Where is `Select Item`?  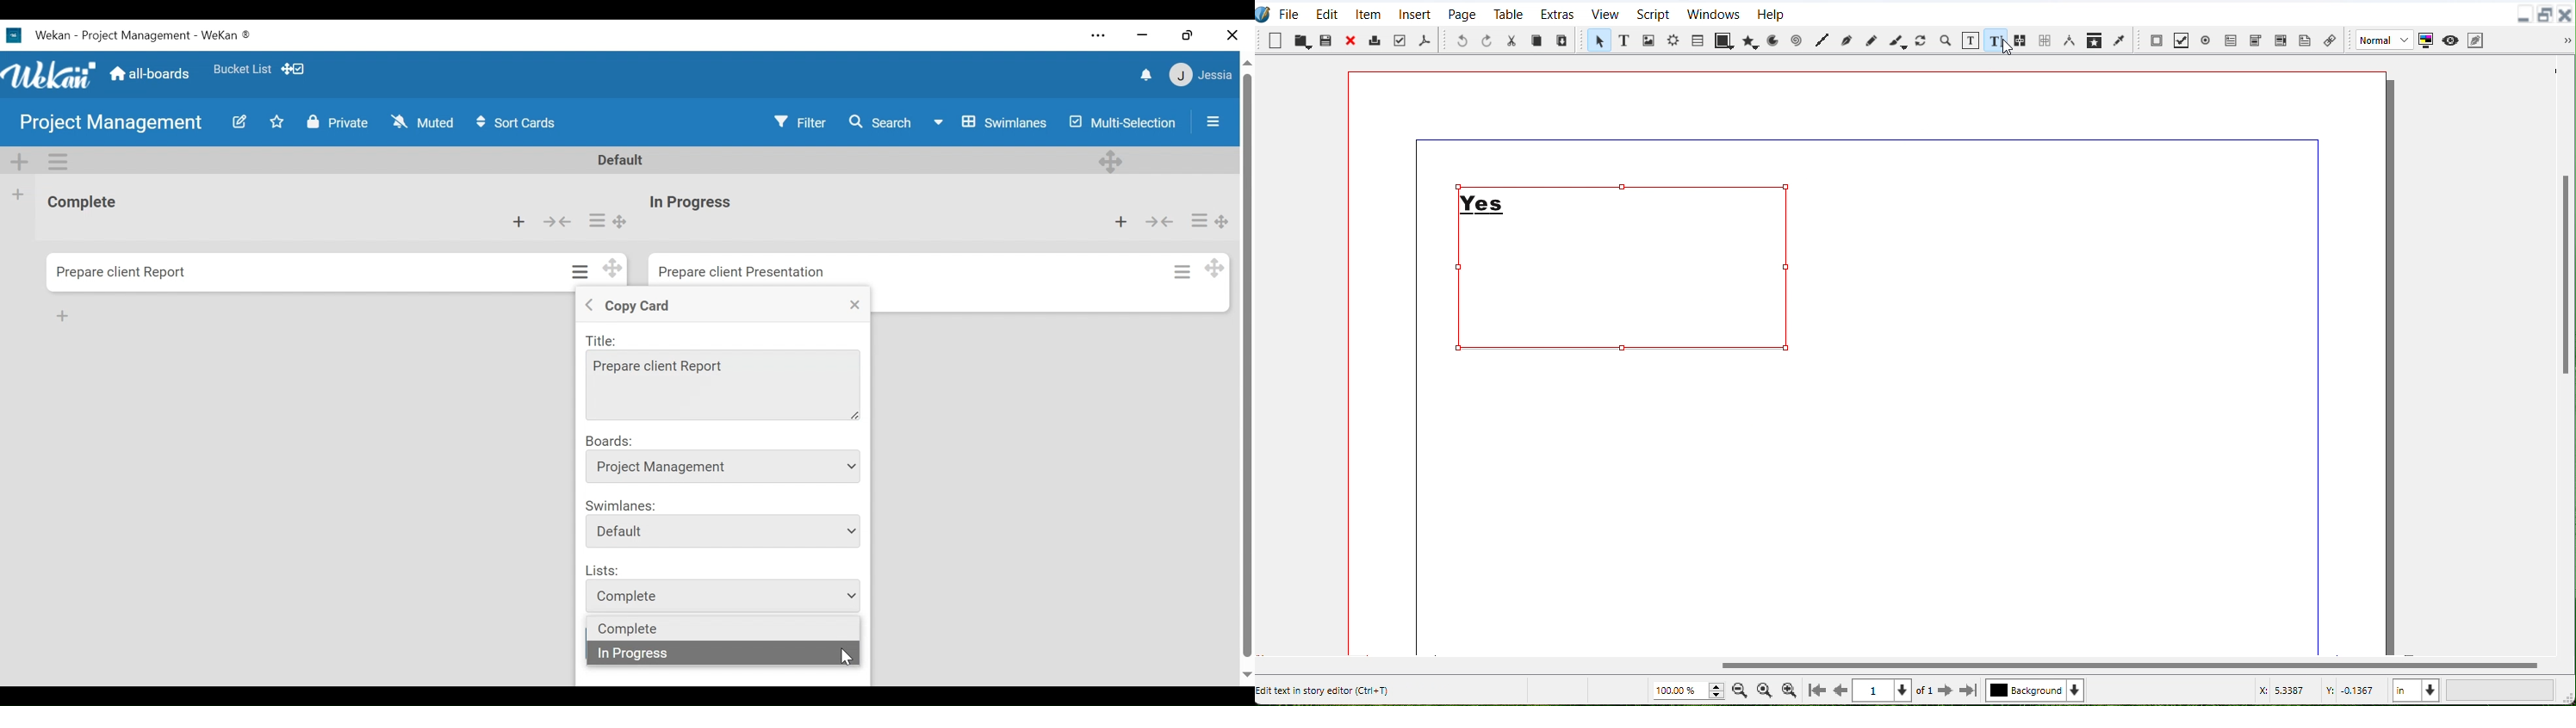
Select Item is located at coordinates (1597, 41).